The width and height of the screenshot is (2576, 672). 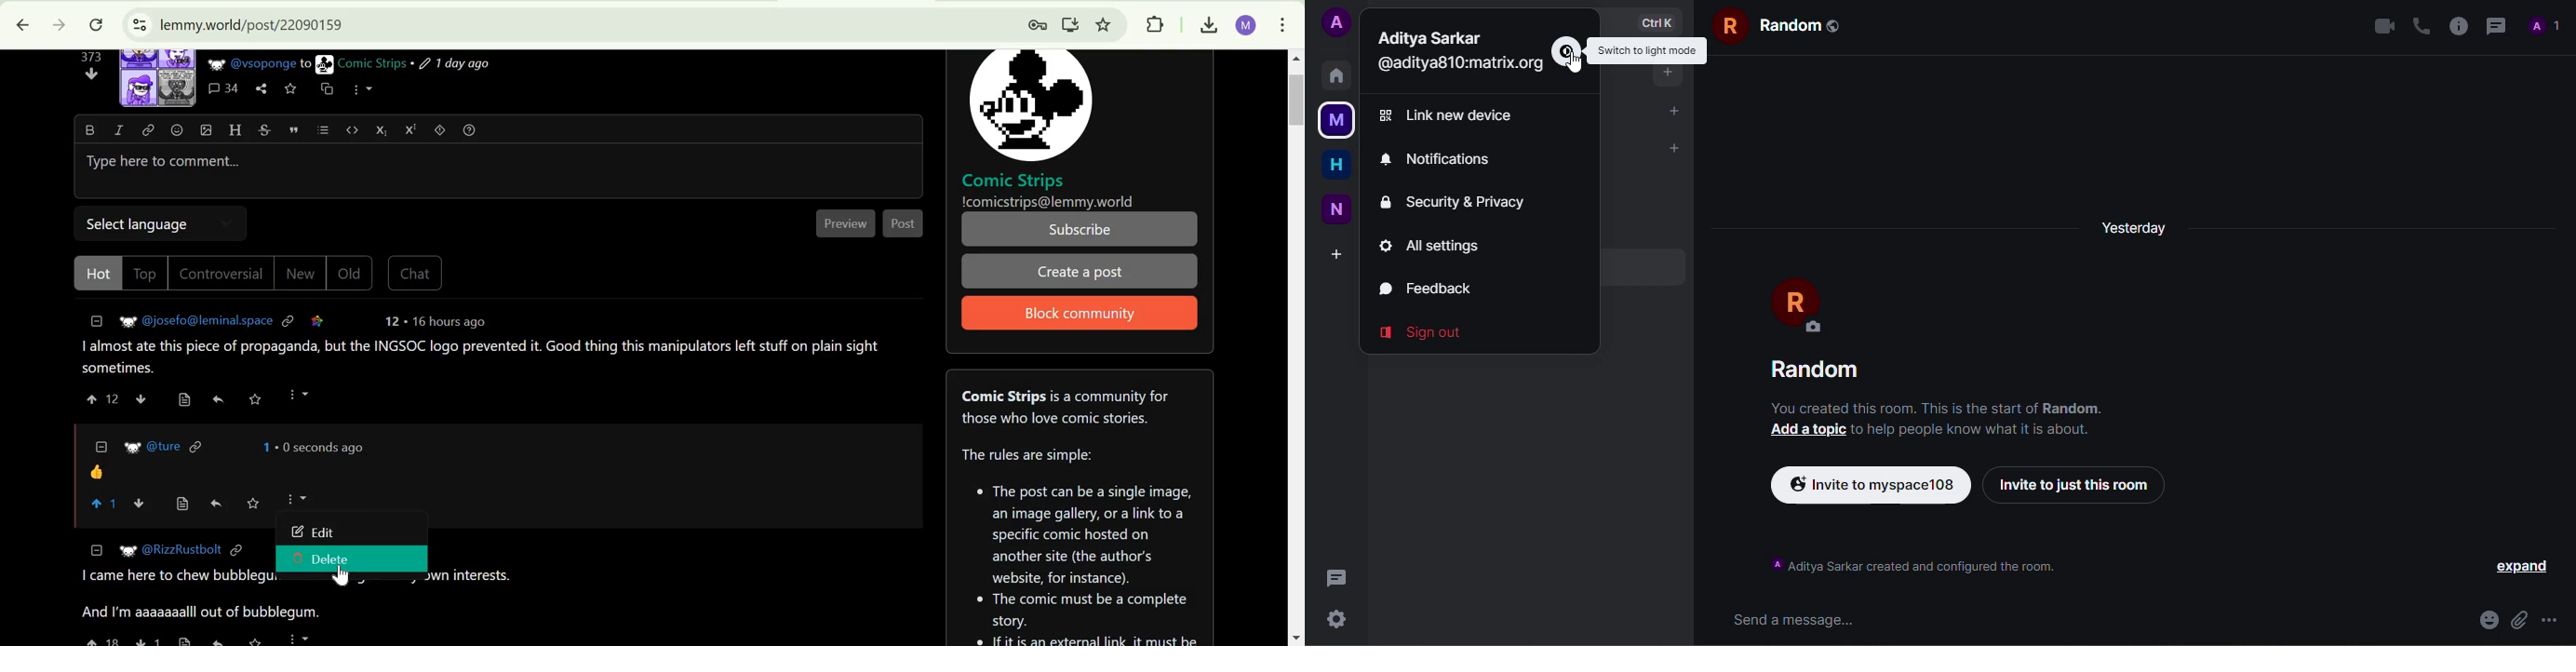 What do you see at coordinates (1782, 26) in the screenshot?
I see `room` at bounding box center [1782, 26].